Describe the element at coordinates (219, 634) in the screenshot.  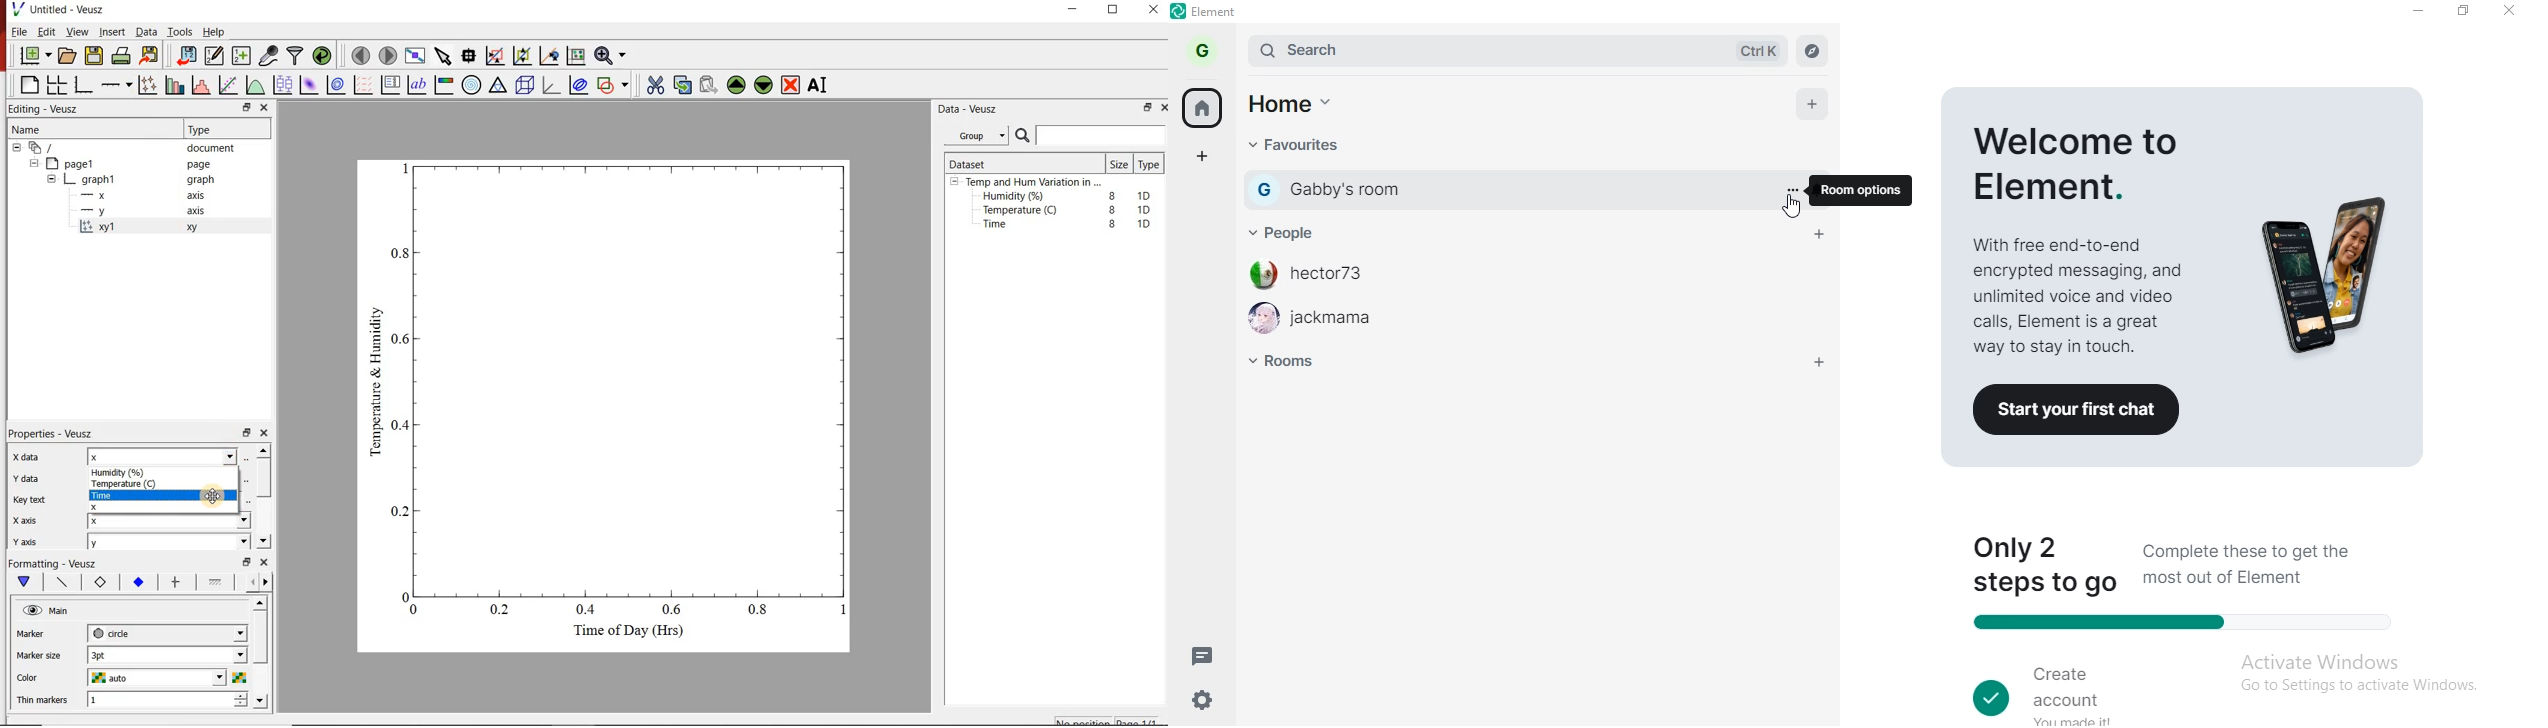
I see `Marker dropdown` at that location.